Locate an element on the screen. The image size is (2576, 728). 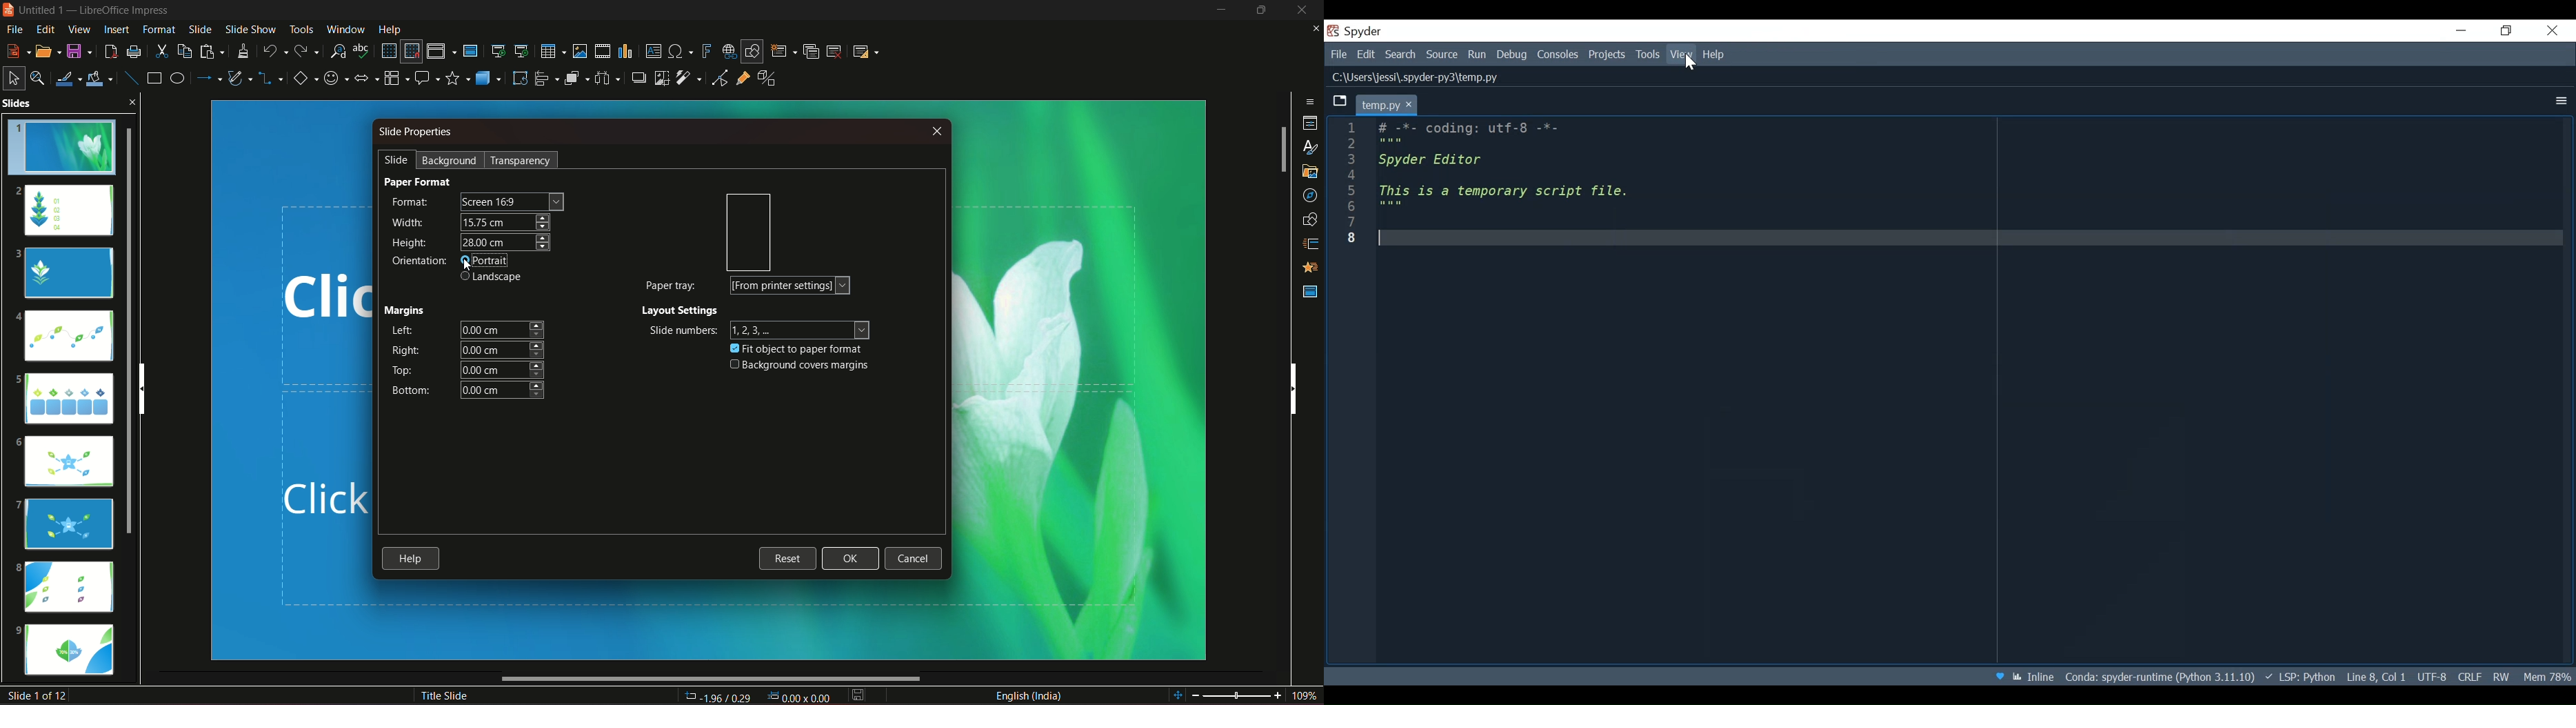
cut is located at coordinates (161, 50).